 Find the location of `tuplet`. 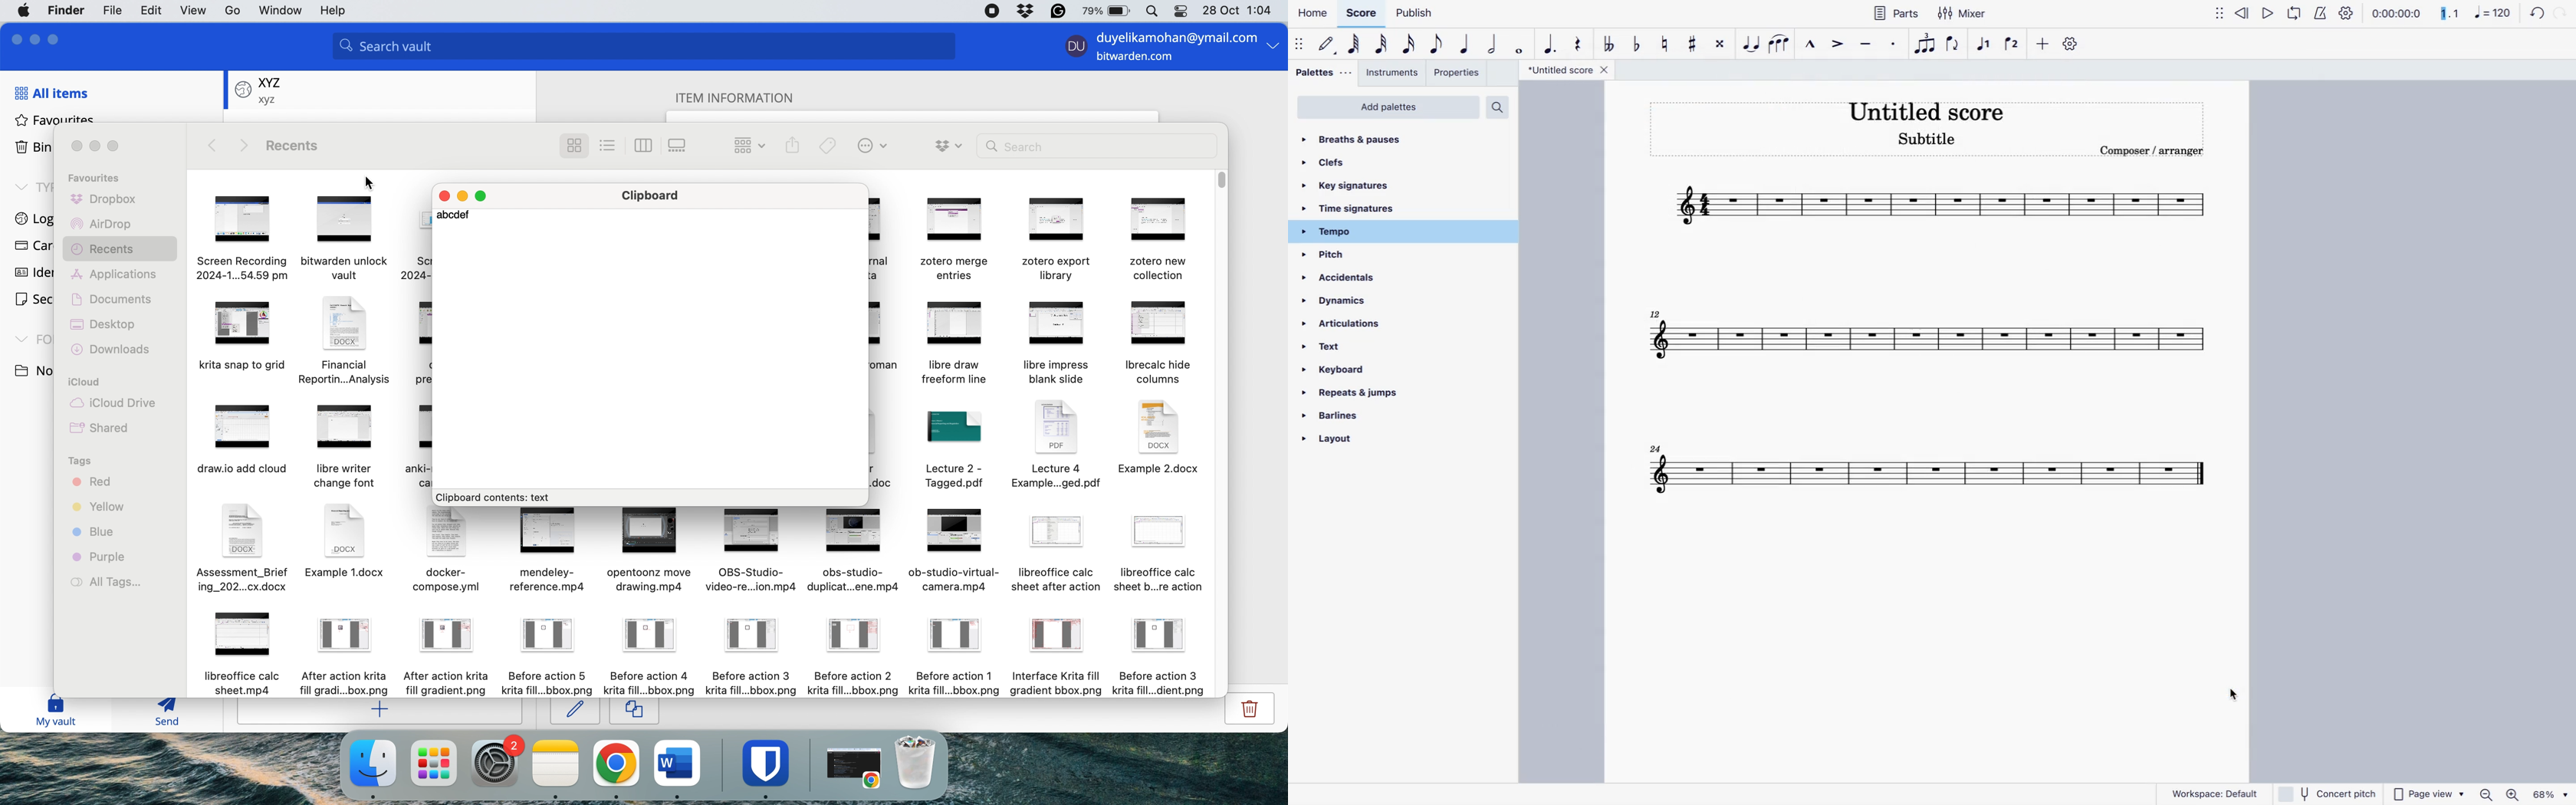

tuplet is located at coordinates (1925, 48).